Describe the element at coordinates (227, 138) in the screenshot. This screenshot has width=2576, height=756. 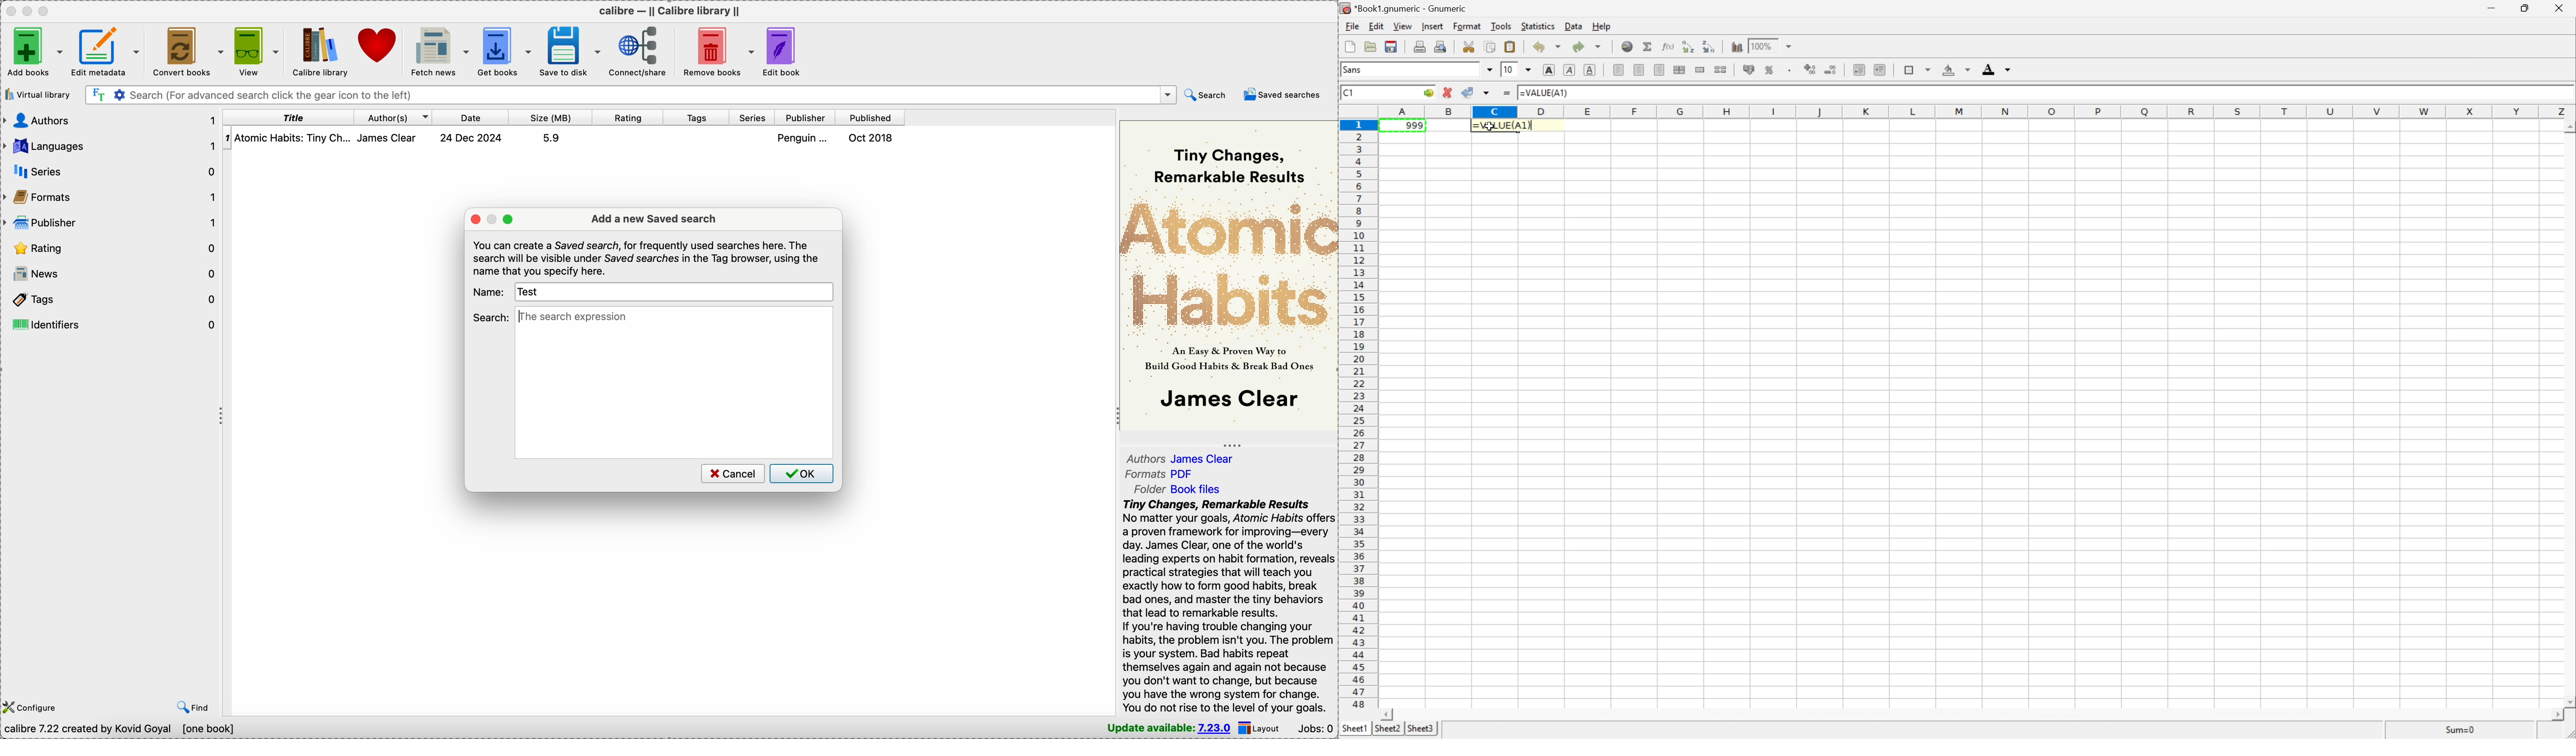
I see `1 - index number` at that location.